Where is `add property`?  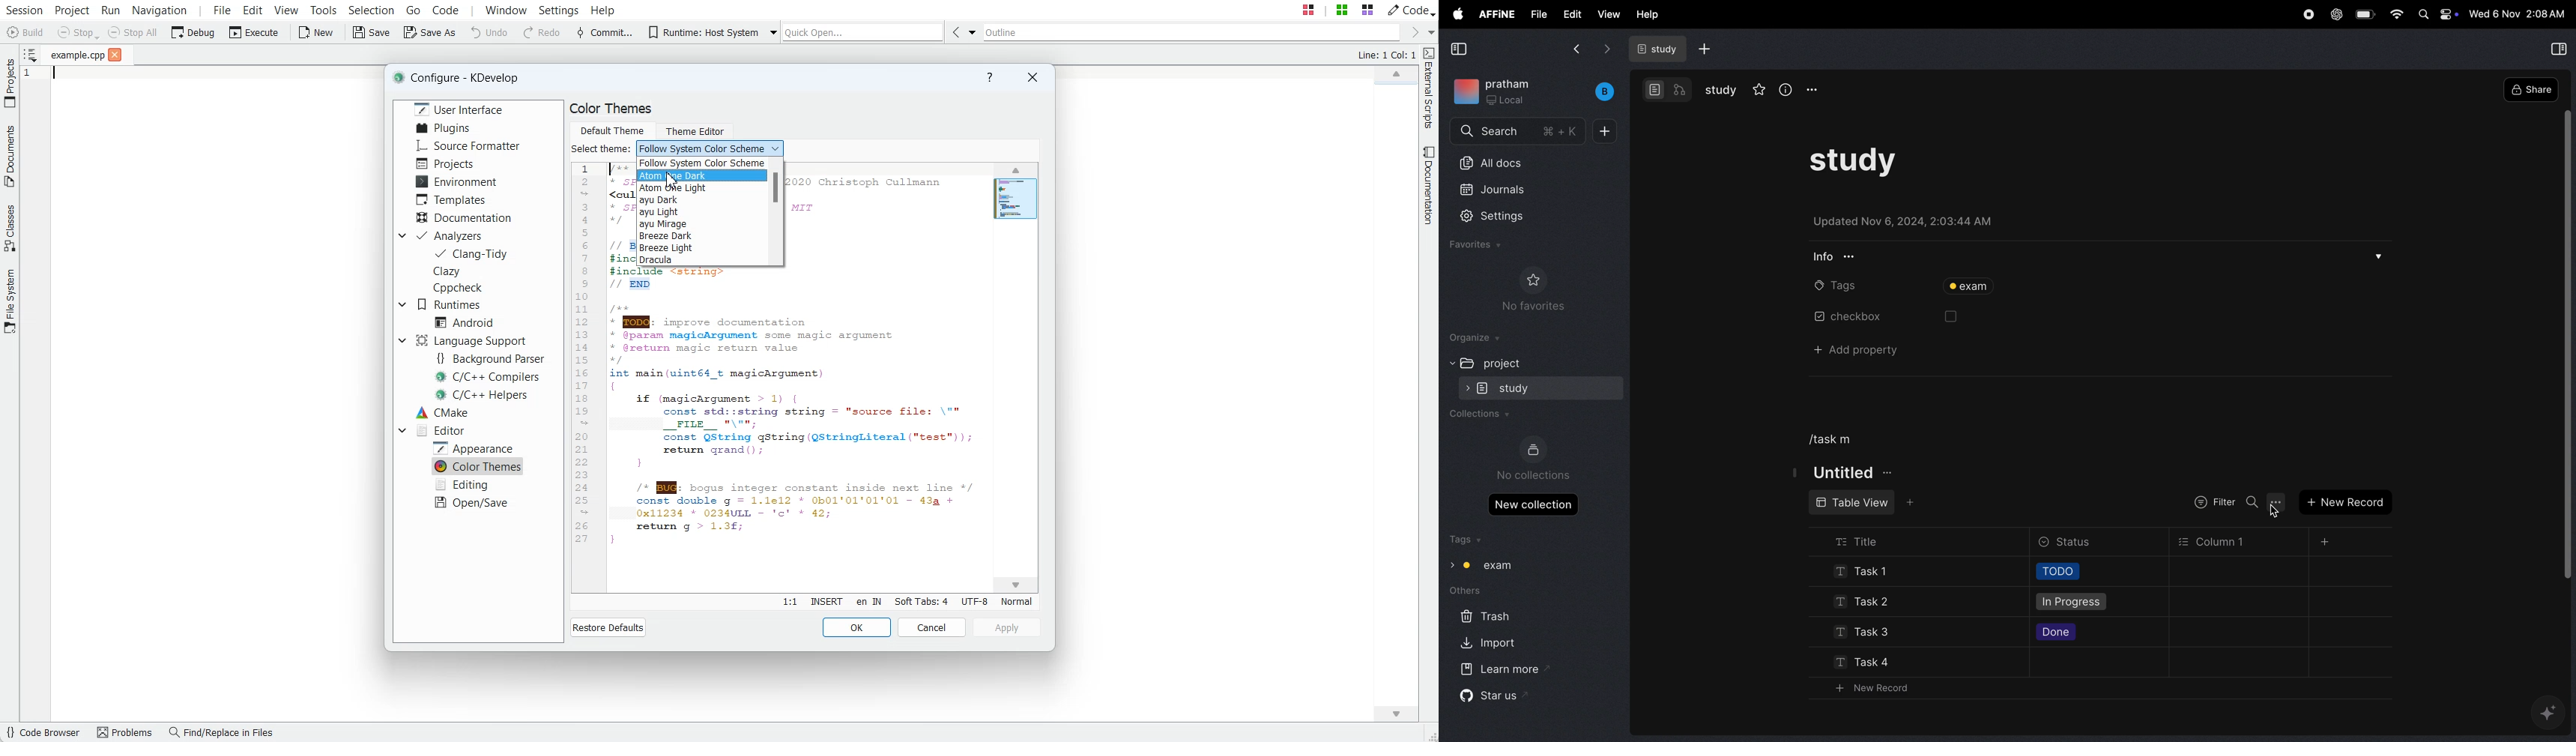 add property is located at coordinates (1842, 350).